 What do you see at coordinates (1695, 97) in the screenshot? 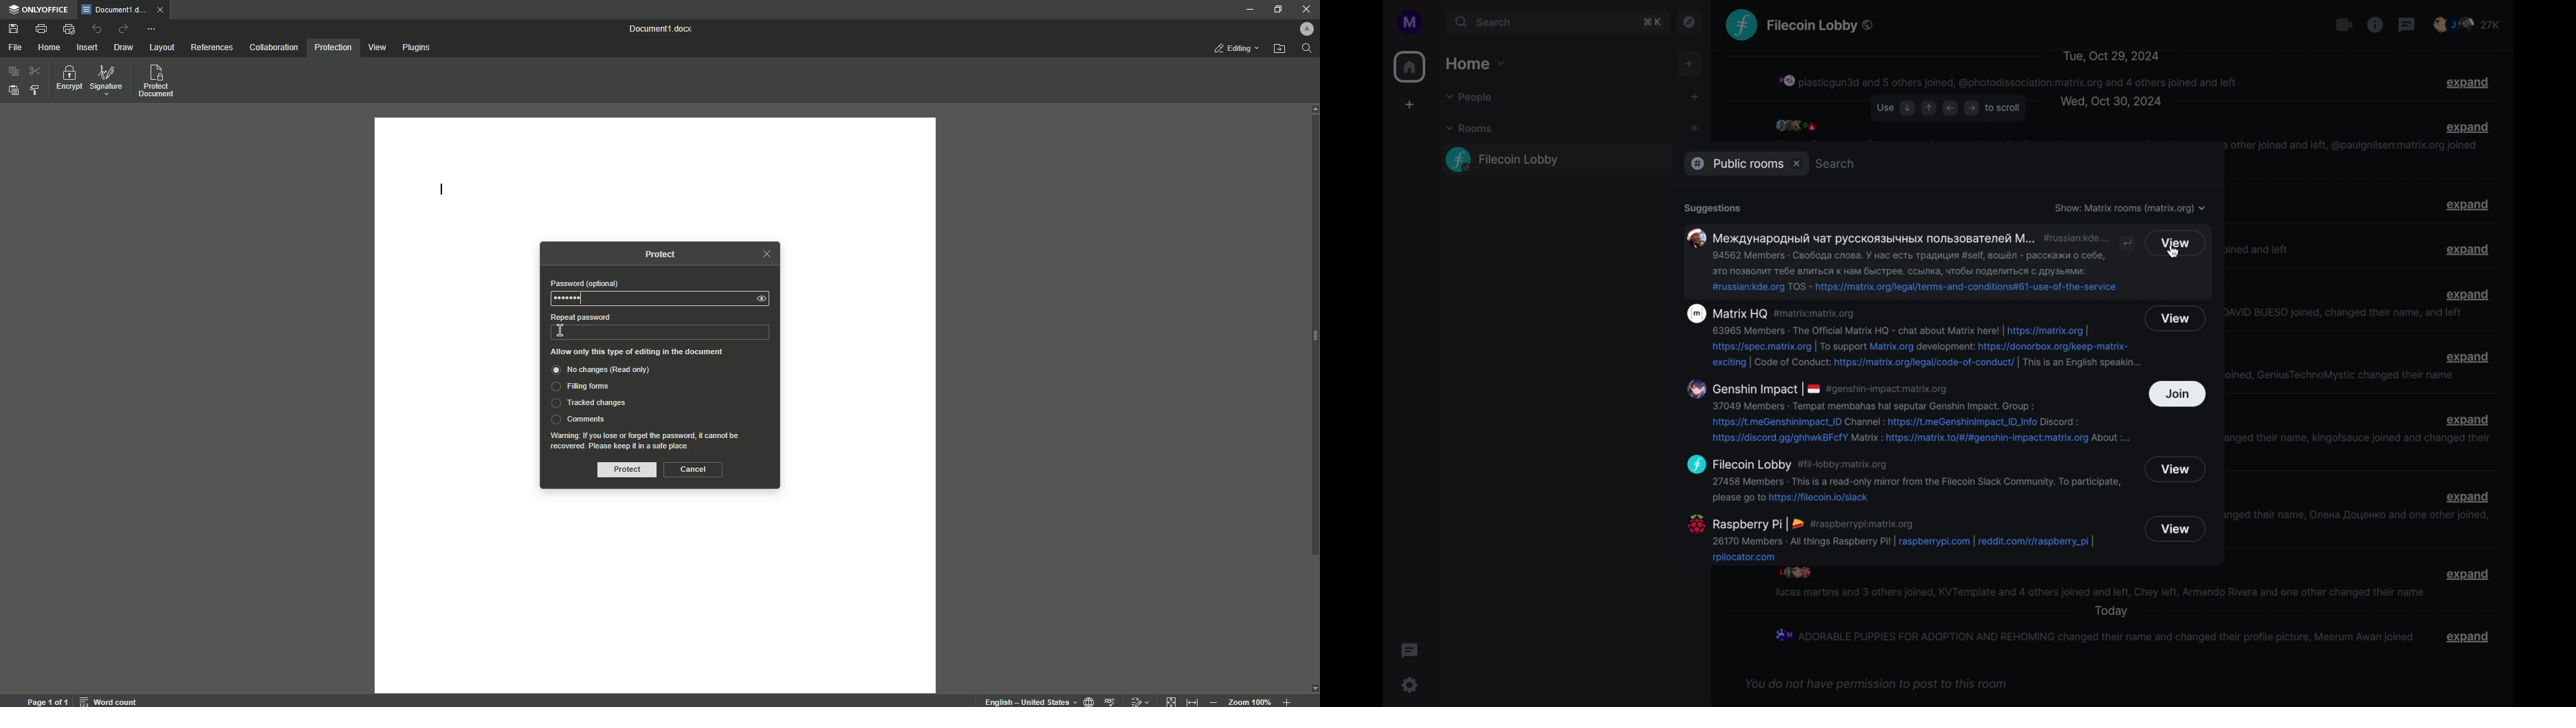
I see `add` at bounding box center [1695, 97].